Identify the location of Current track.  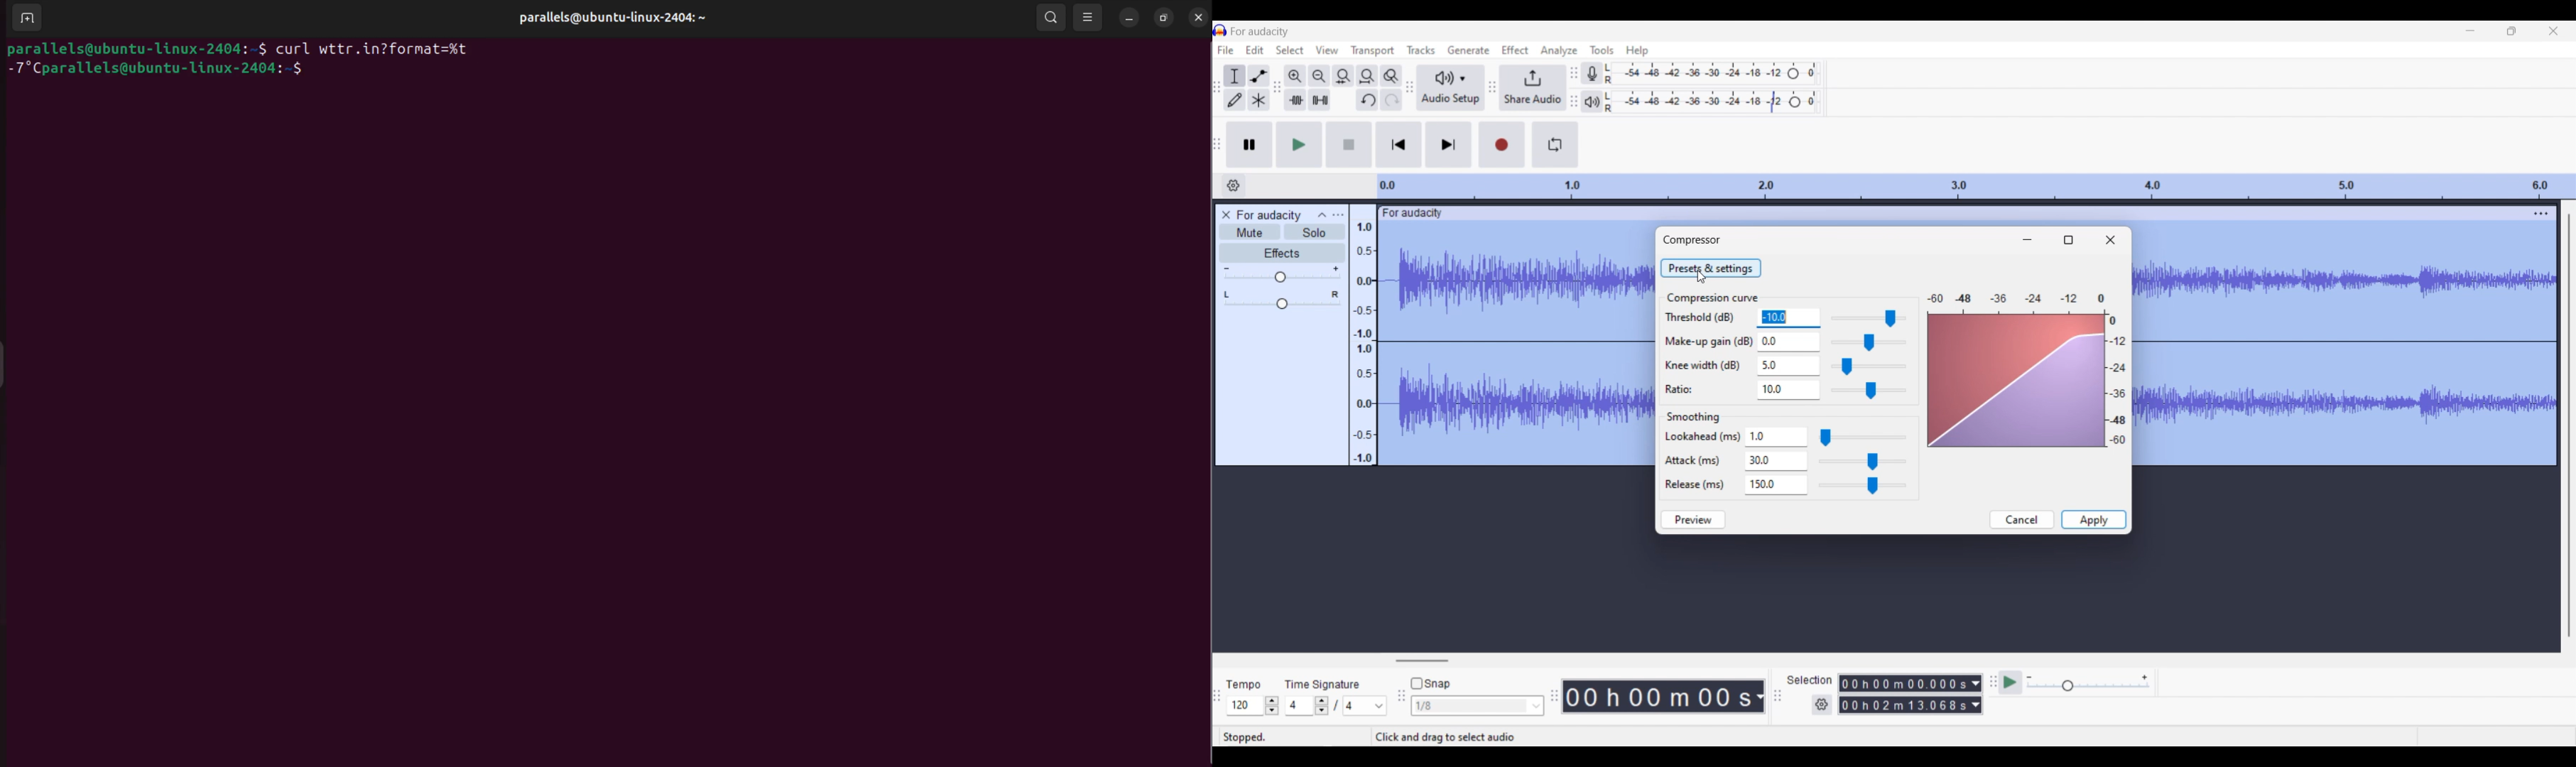
(1516, 345).